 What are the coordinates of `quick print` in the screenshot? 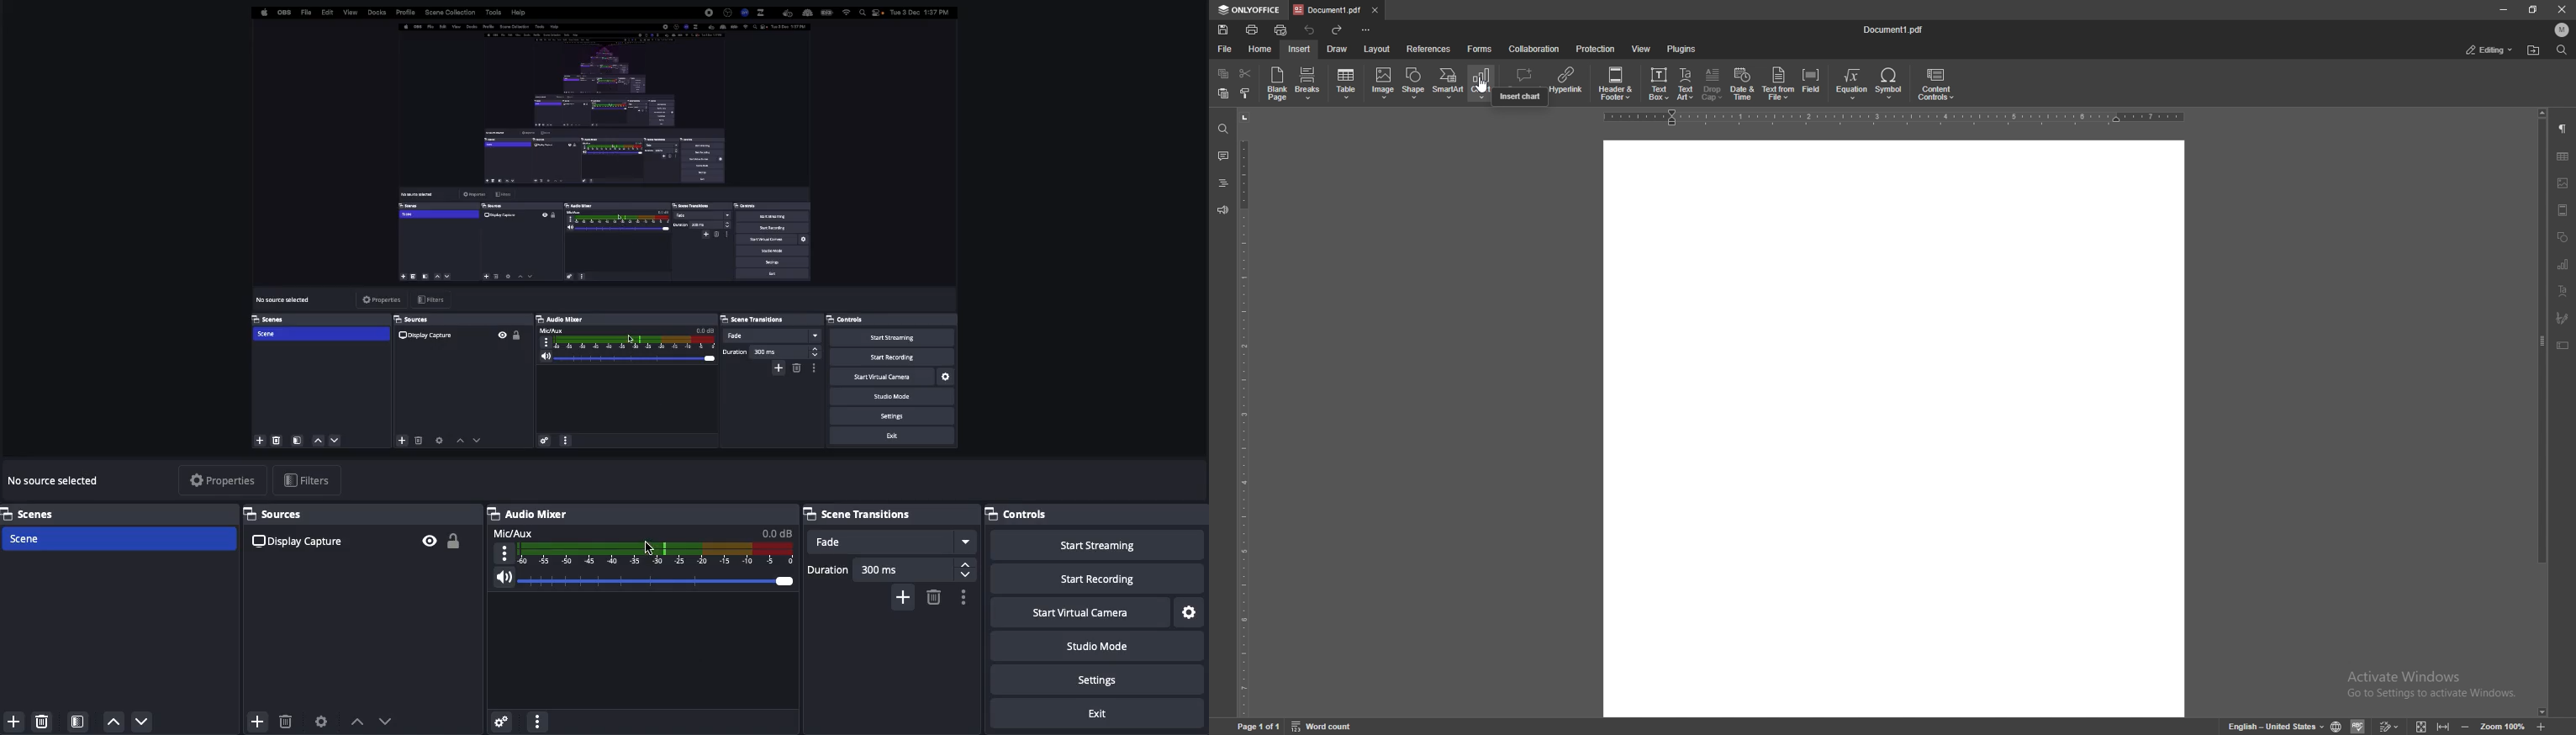 It's located at (1281, 30).